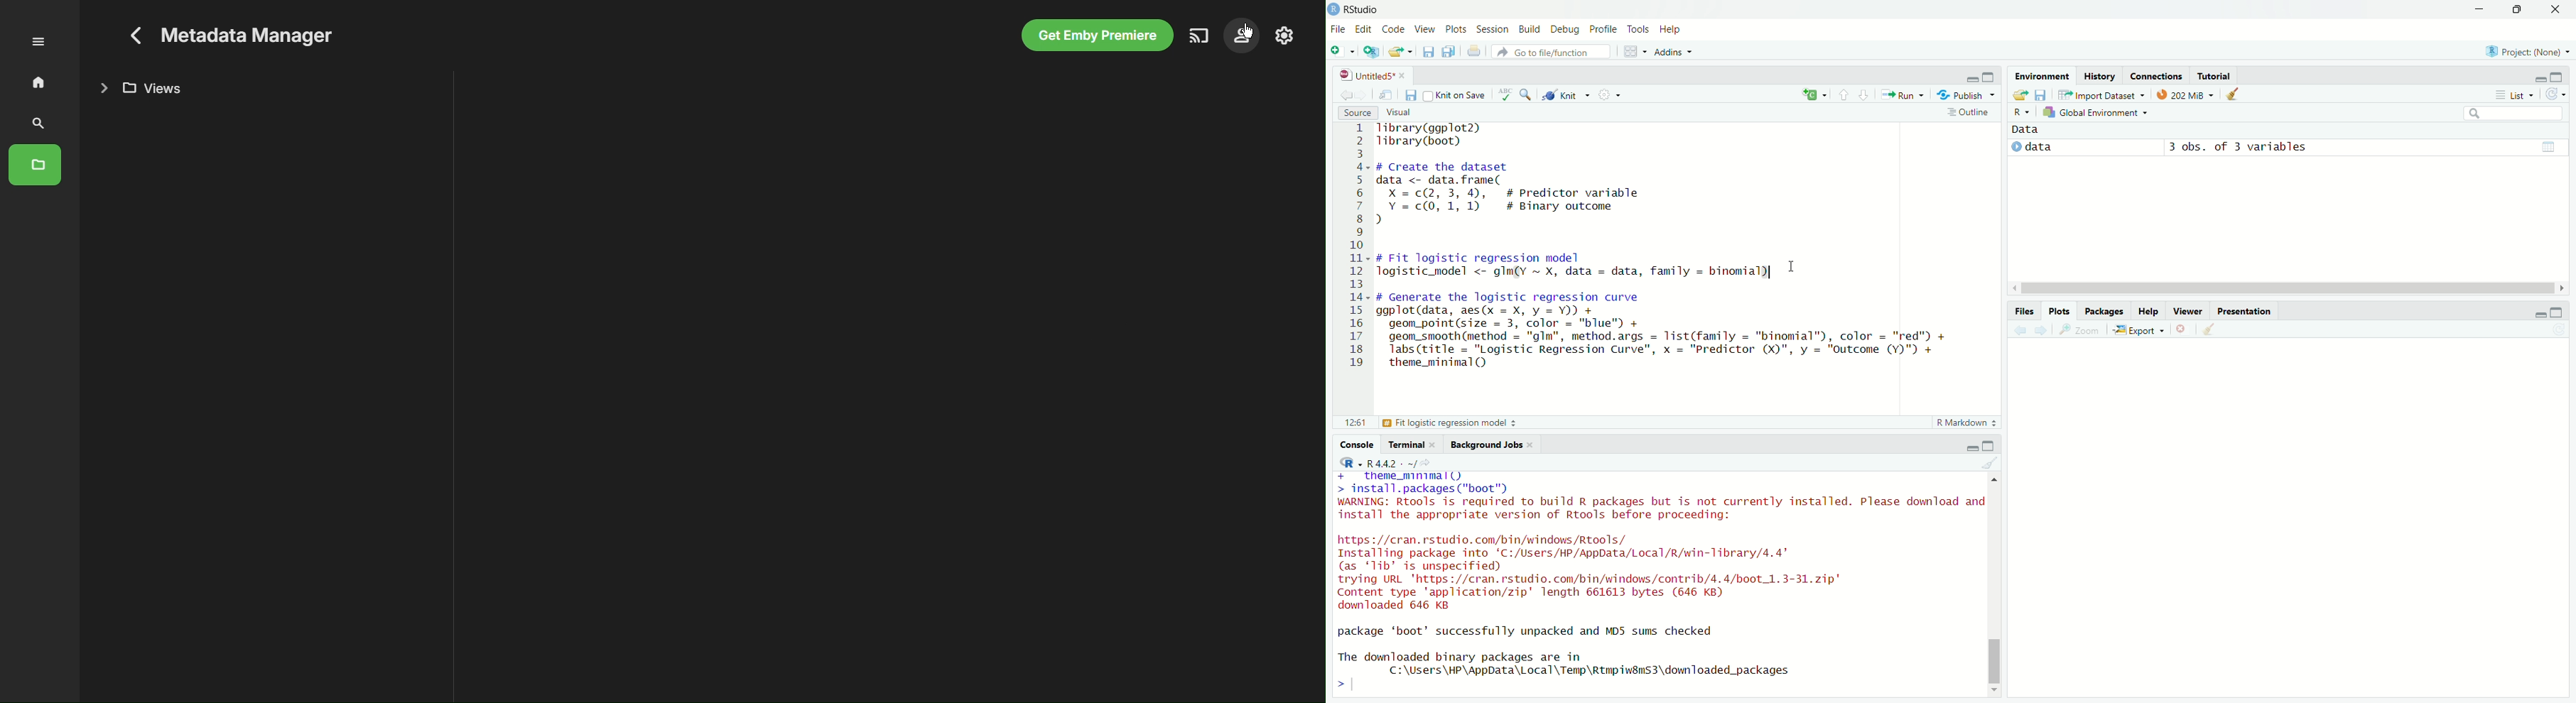  What do you see at coordinates (1363, 96) in the screenshot?
I see `Go forward to next source location` at bounding box center [1363, 96].